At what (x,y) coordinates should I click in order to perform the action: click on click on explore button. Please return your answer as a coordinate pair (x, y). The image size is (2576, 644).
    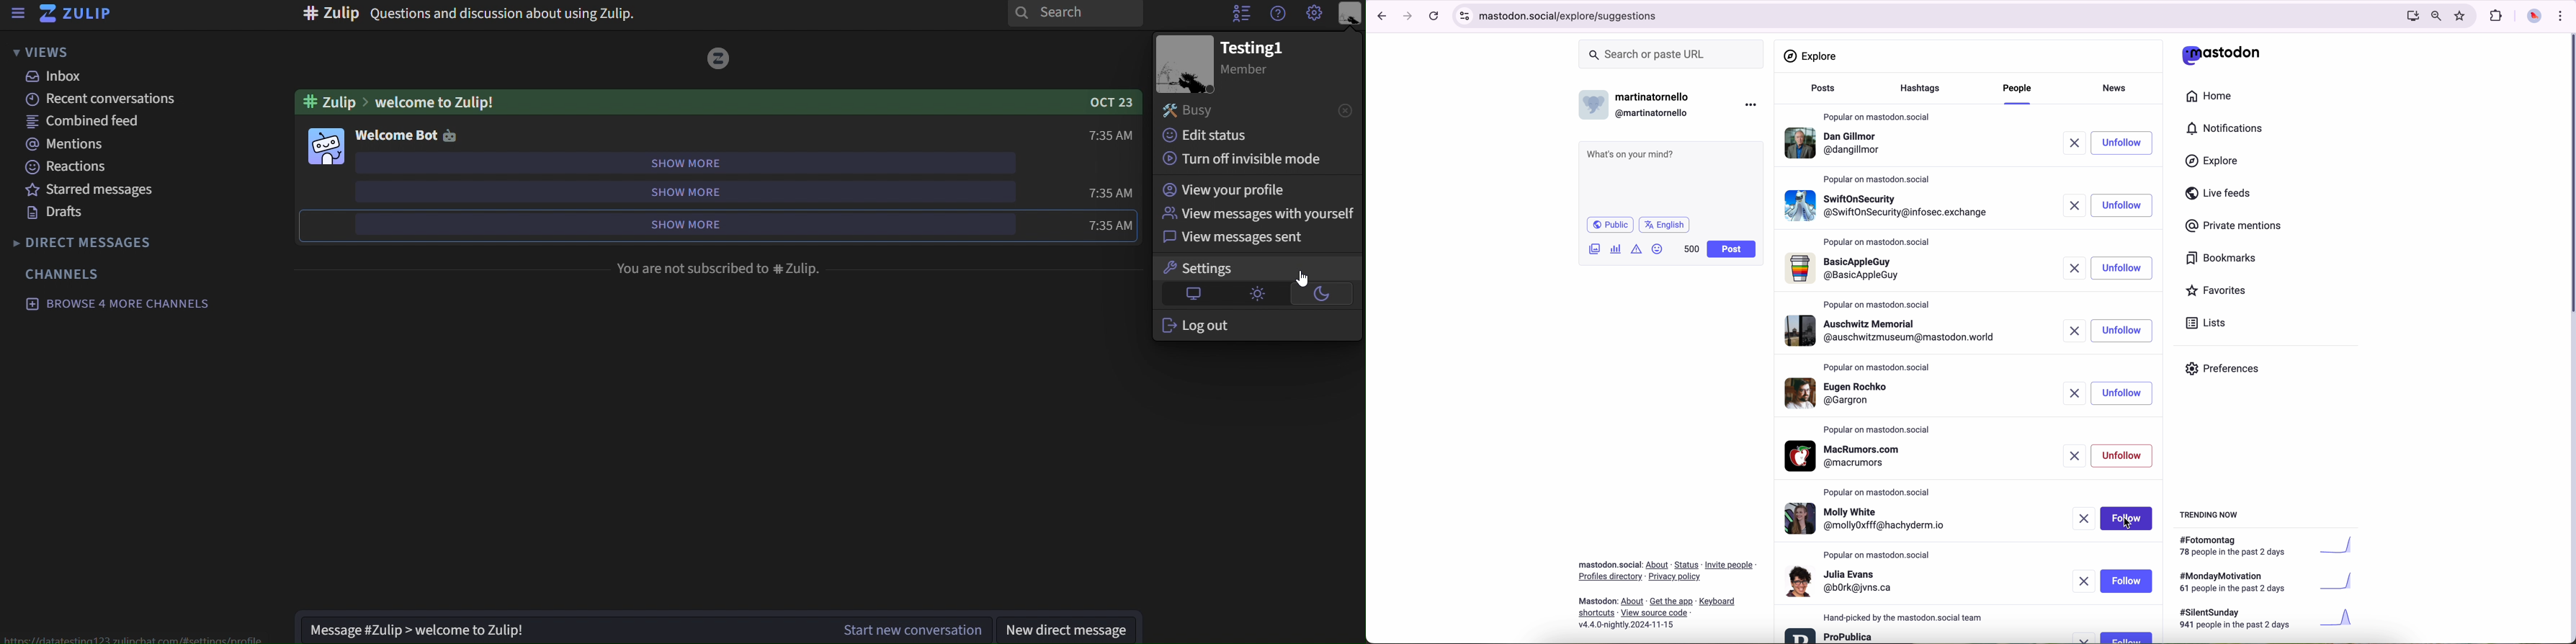
    Looking at the image, I should click on (2214, 165).